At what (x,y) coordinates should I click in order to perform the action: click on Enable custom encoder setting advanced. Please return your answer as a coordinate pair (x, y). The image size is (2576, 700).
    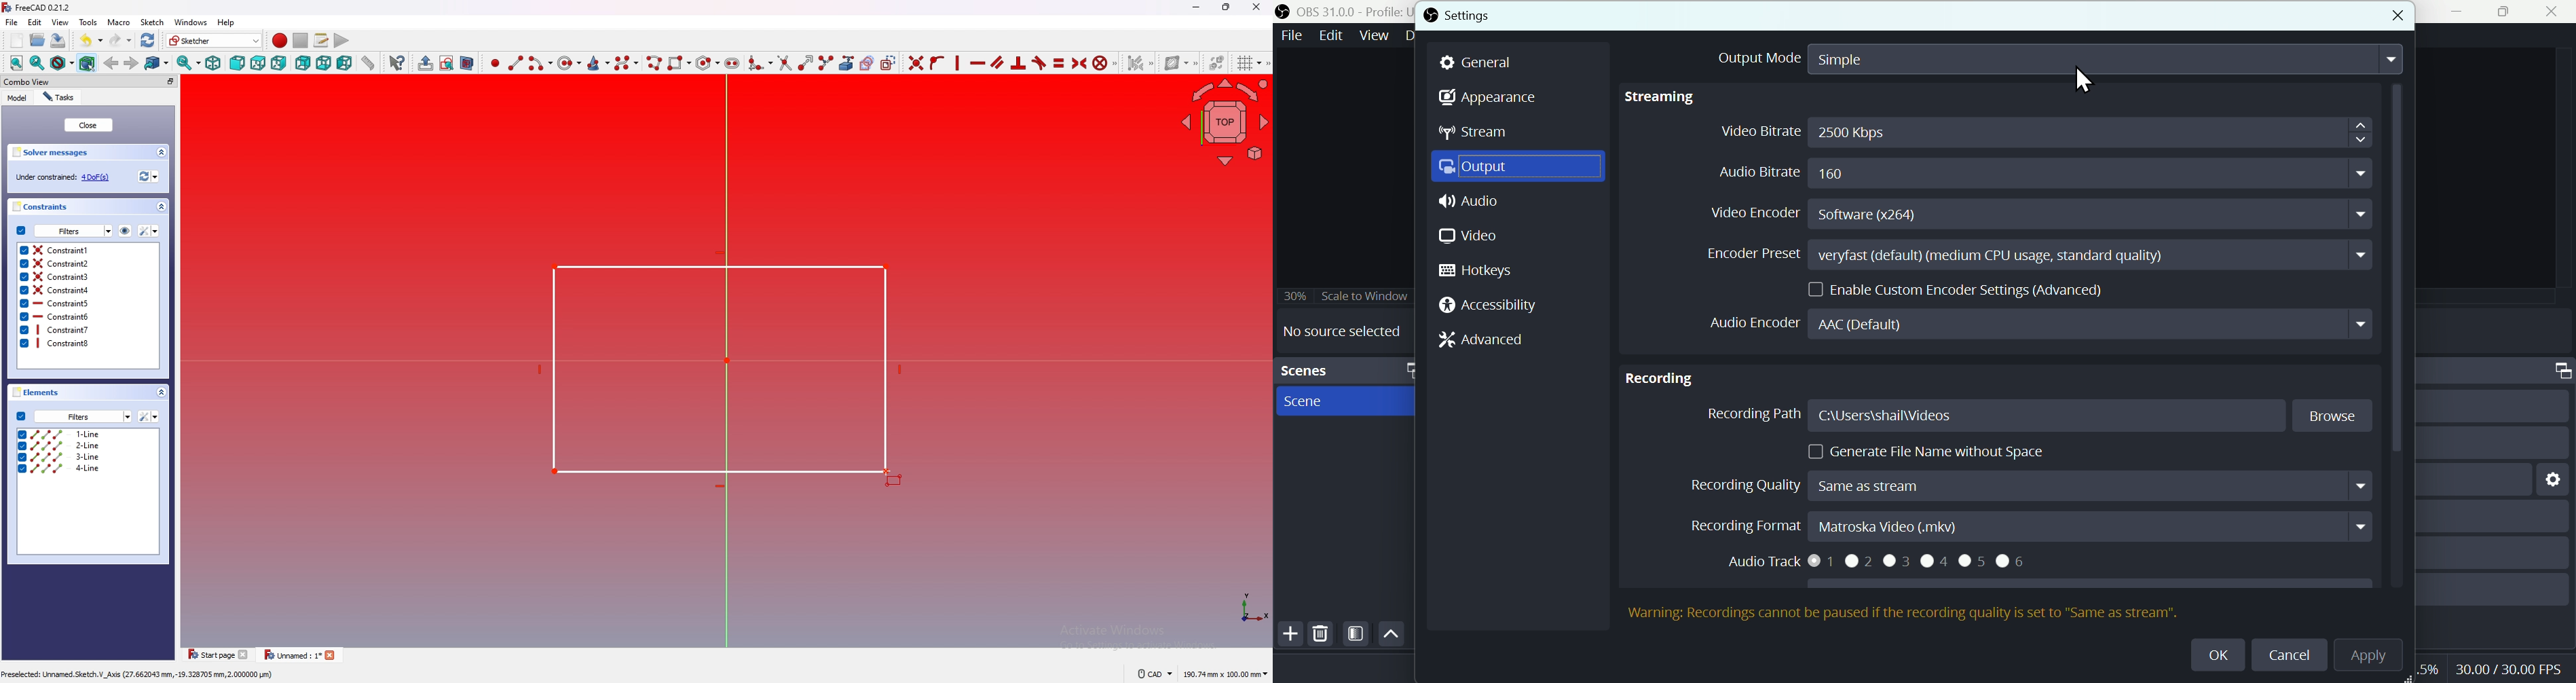
    Looking at the image, I should click on (1959, 289).